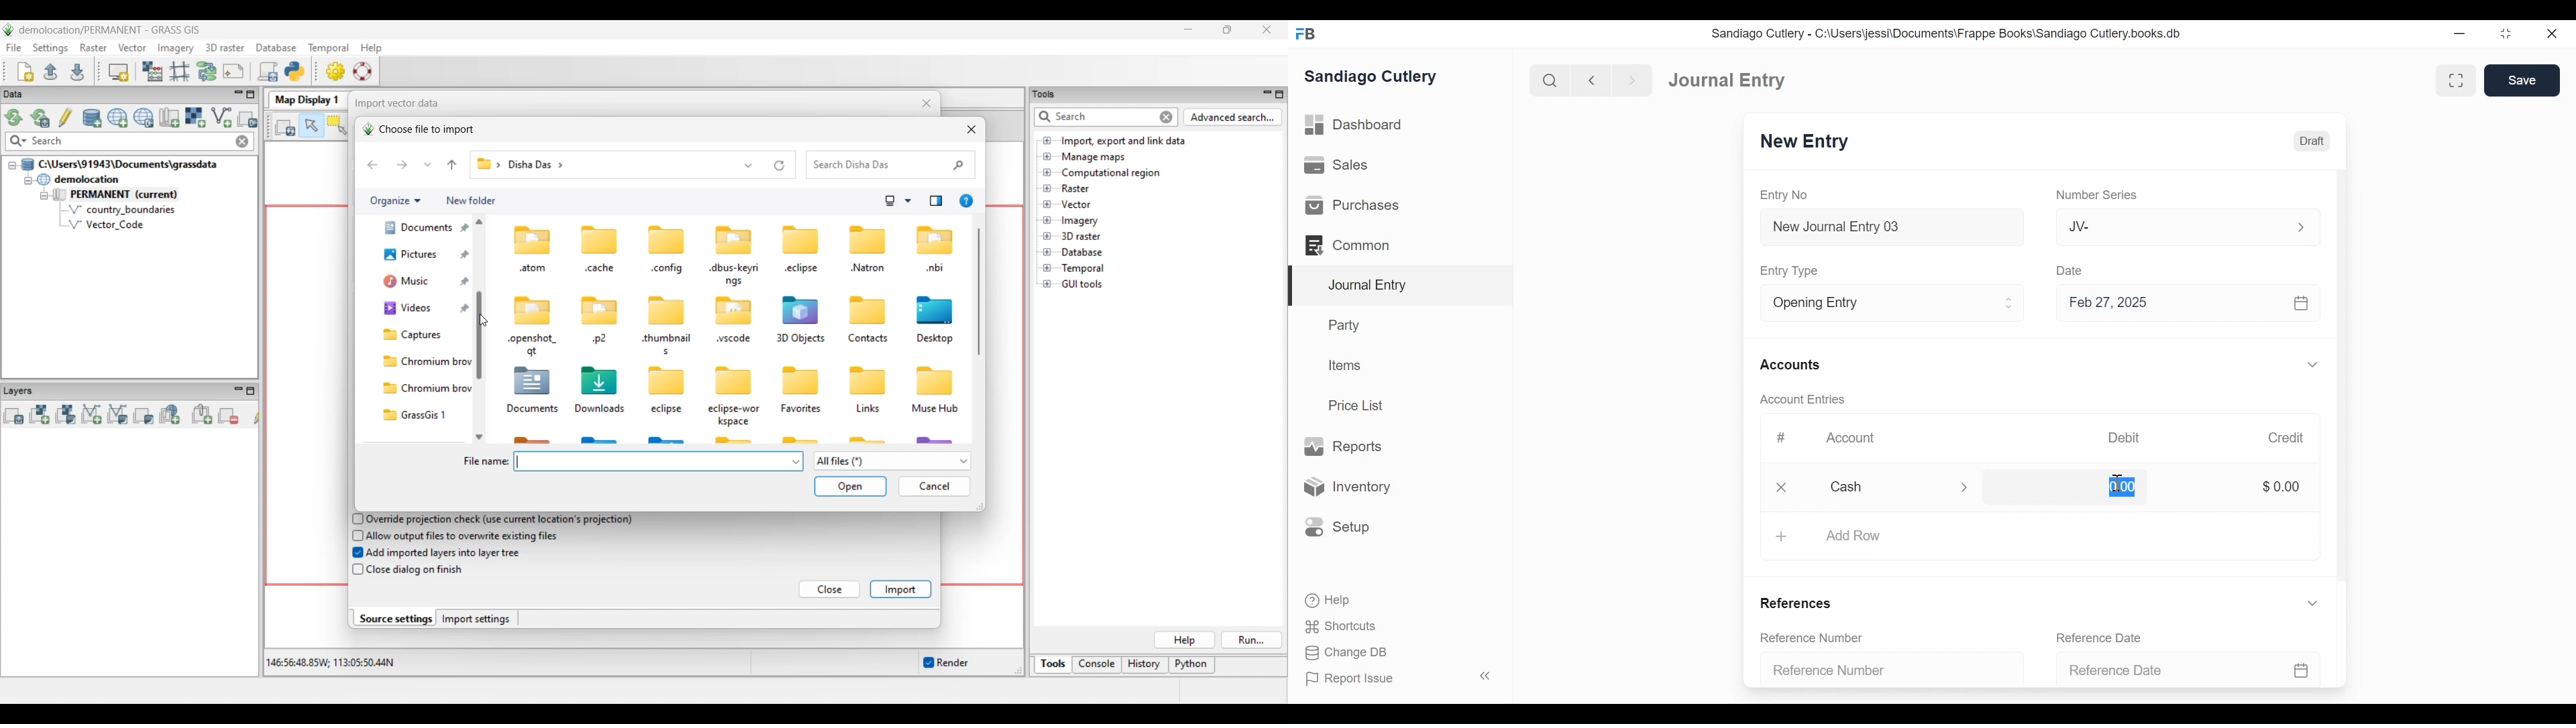  I want to click on References, so click(1801, 601).